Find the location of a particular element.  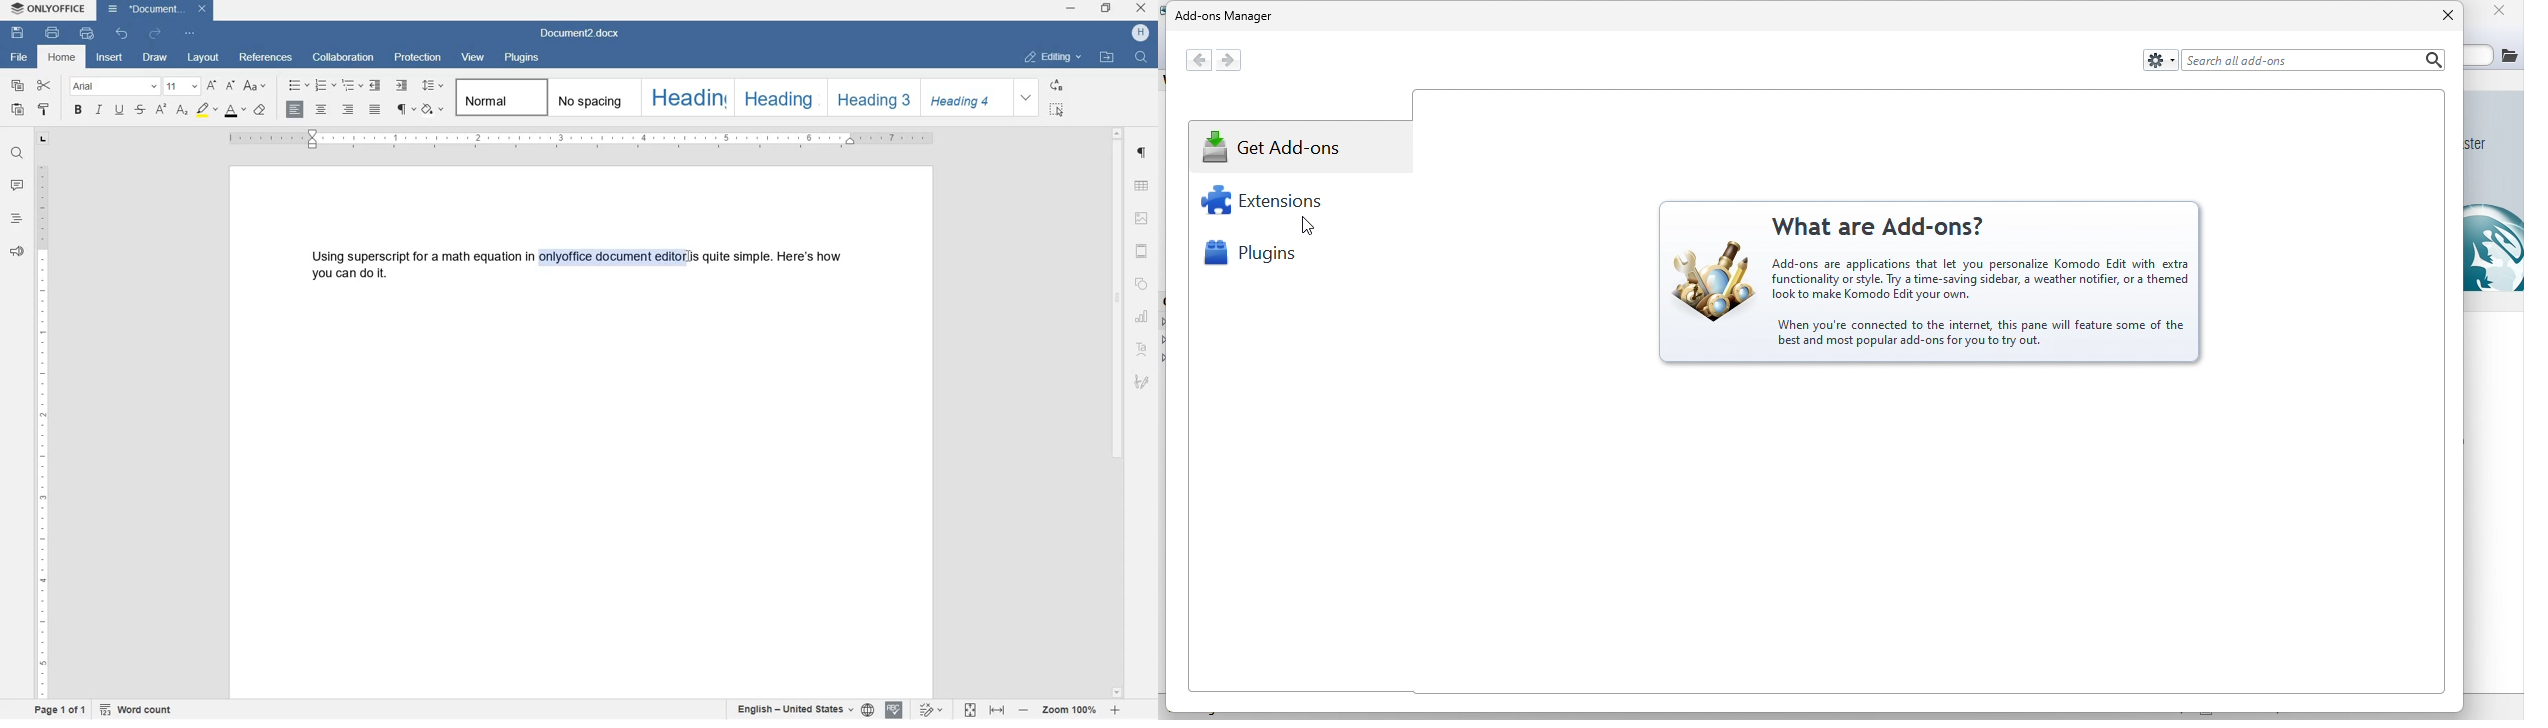

SELECT ALL is located at coordinates (1057, 111).